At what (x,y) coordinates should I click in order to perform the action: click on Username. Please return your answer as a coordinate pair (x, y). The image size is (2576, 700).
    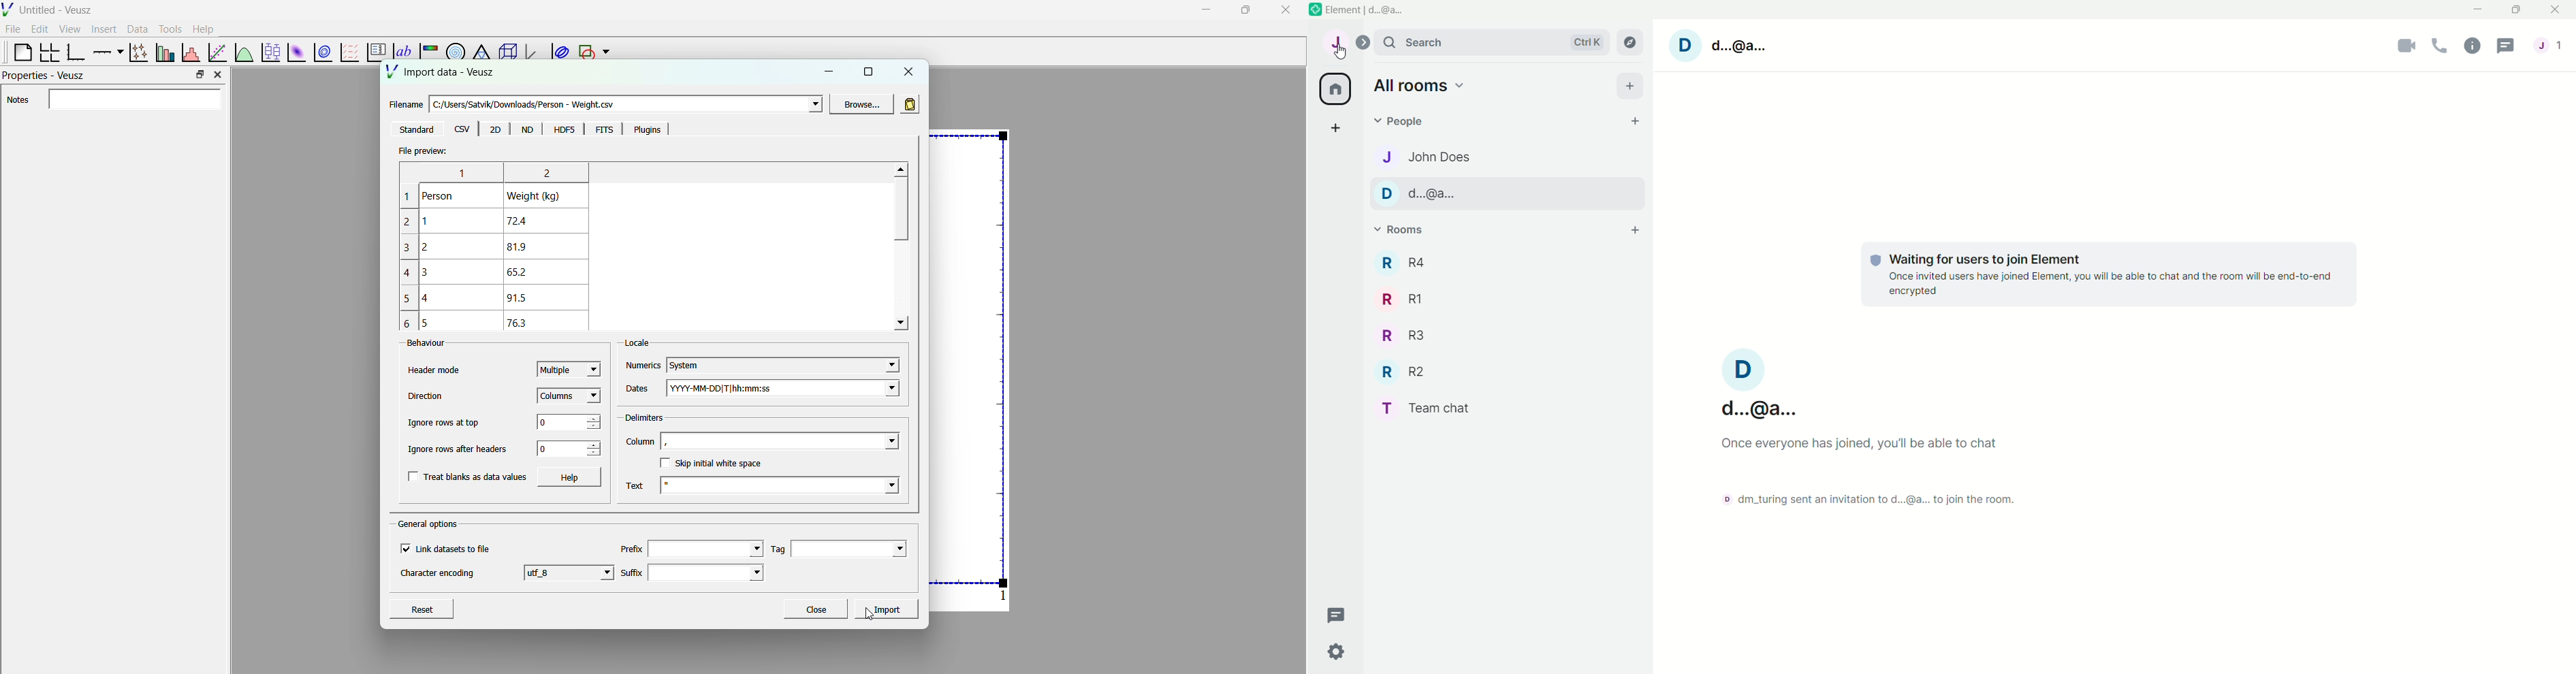
    Looking at the image, I should click on (1757, 382).